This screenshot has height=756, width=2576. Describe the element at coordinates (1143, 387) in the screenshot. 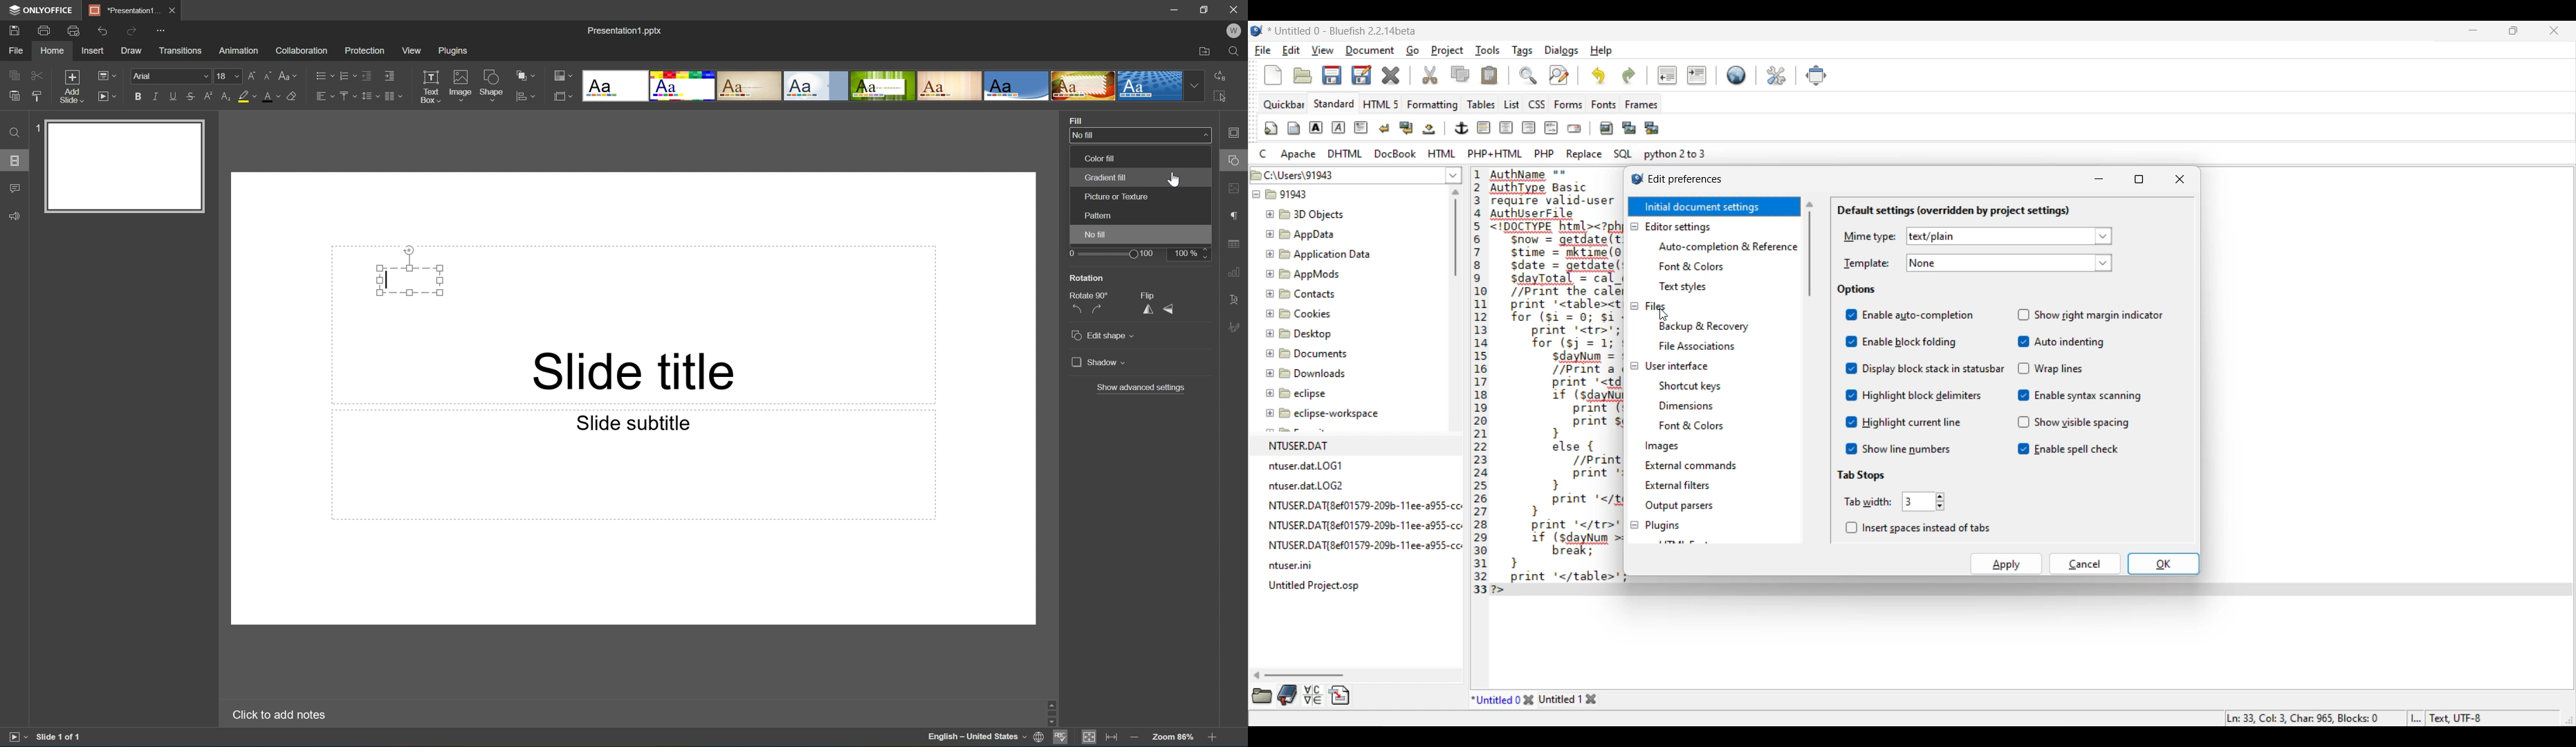

I see `Show advanced settings` at that location.